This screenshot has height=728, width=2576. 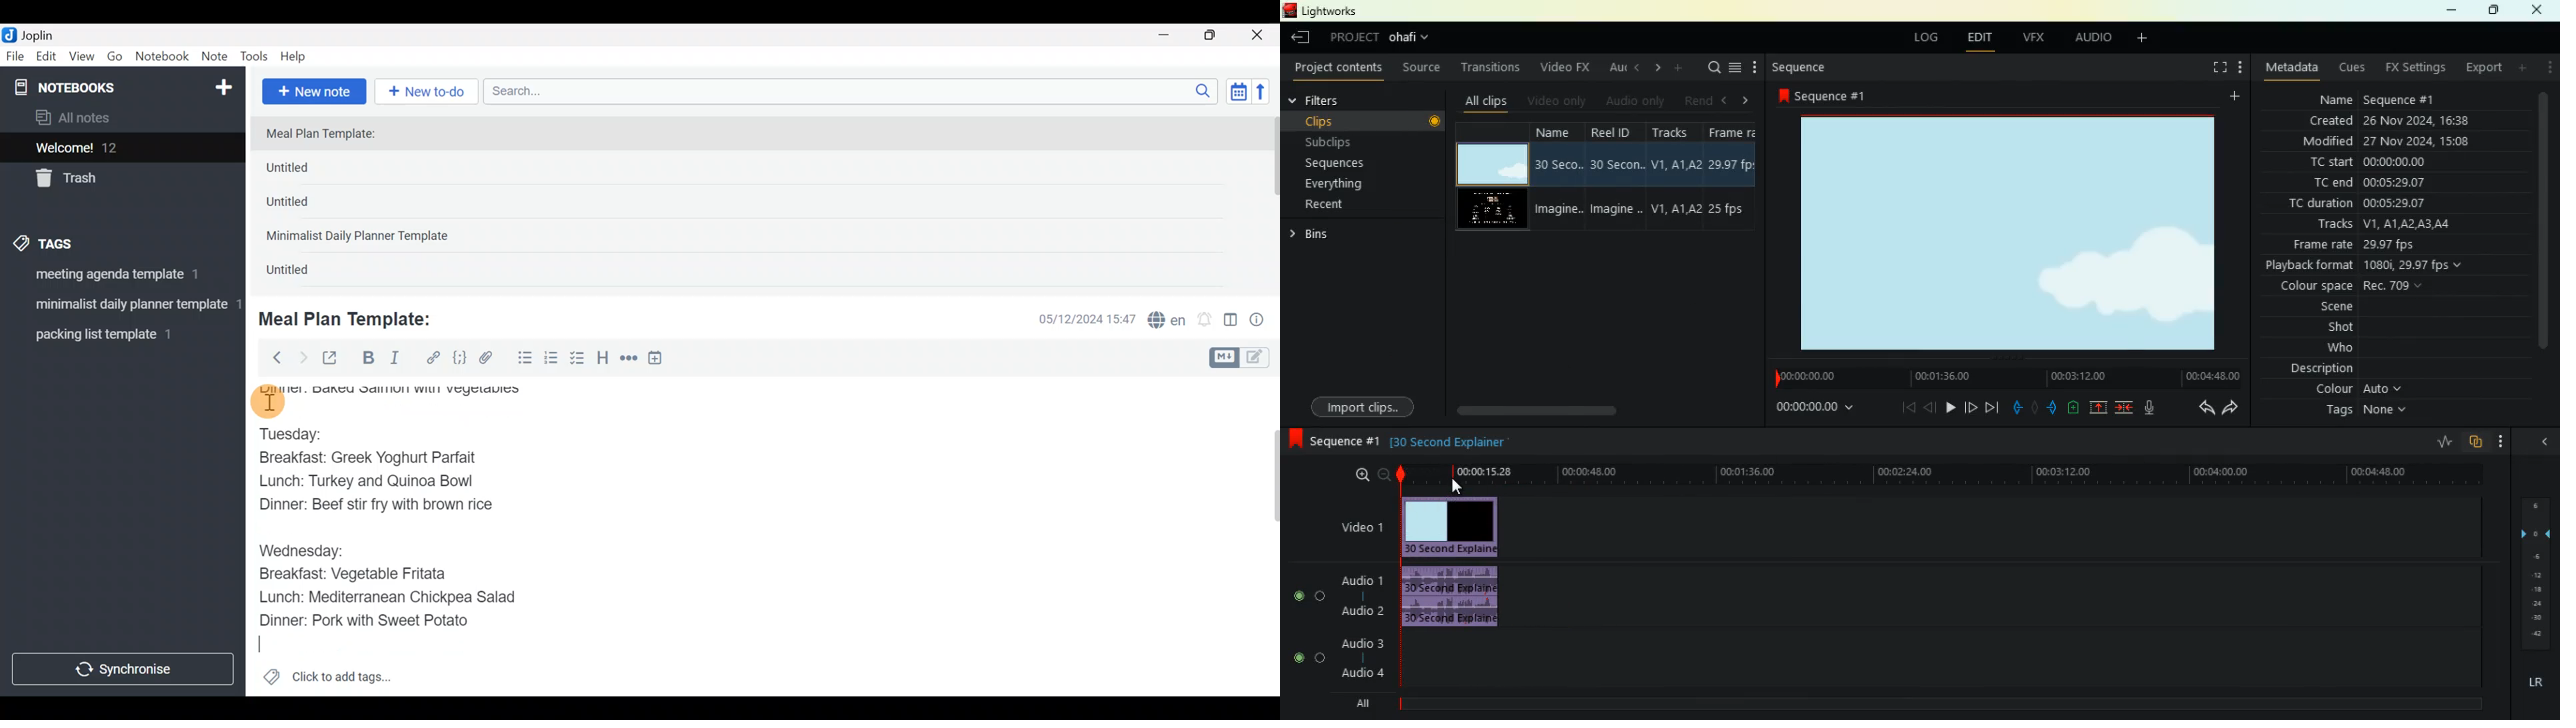 What do you see at coordinates (2232, 98) in the screenshot?
I see `add` at bounding box center [2232, 98].